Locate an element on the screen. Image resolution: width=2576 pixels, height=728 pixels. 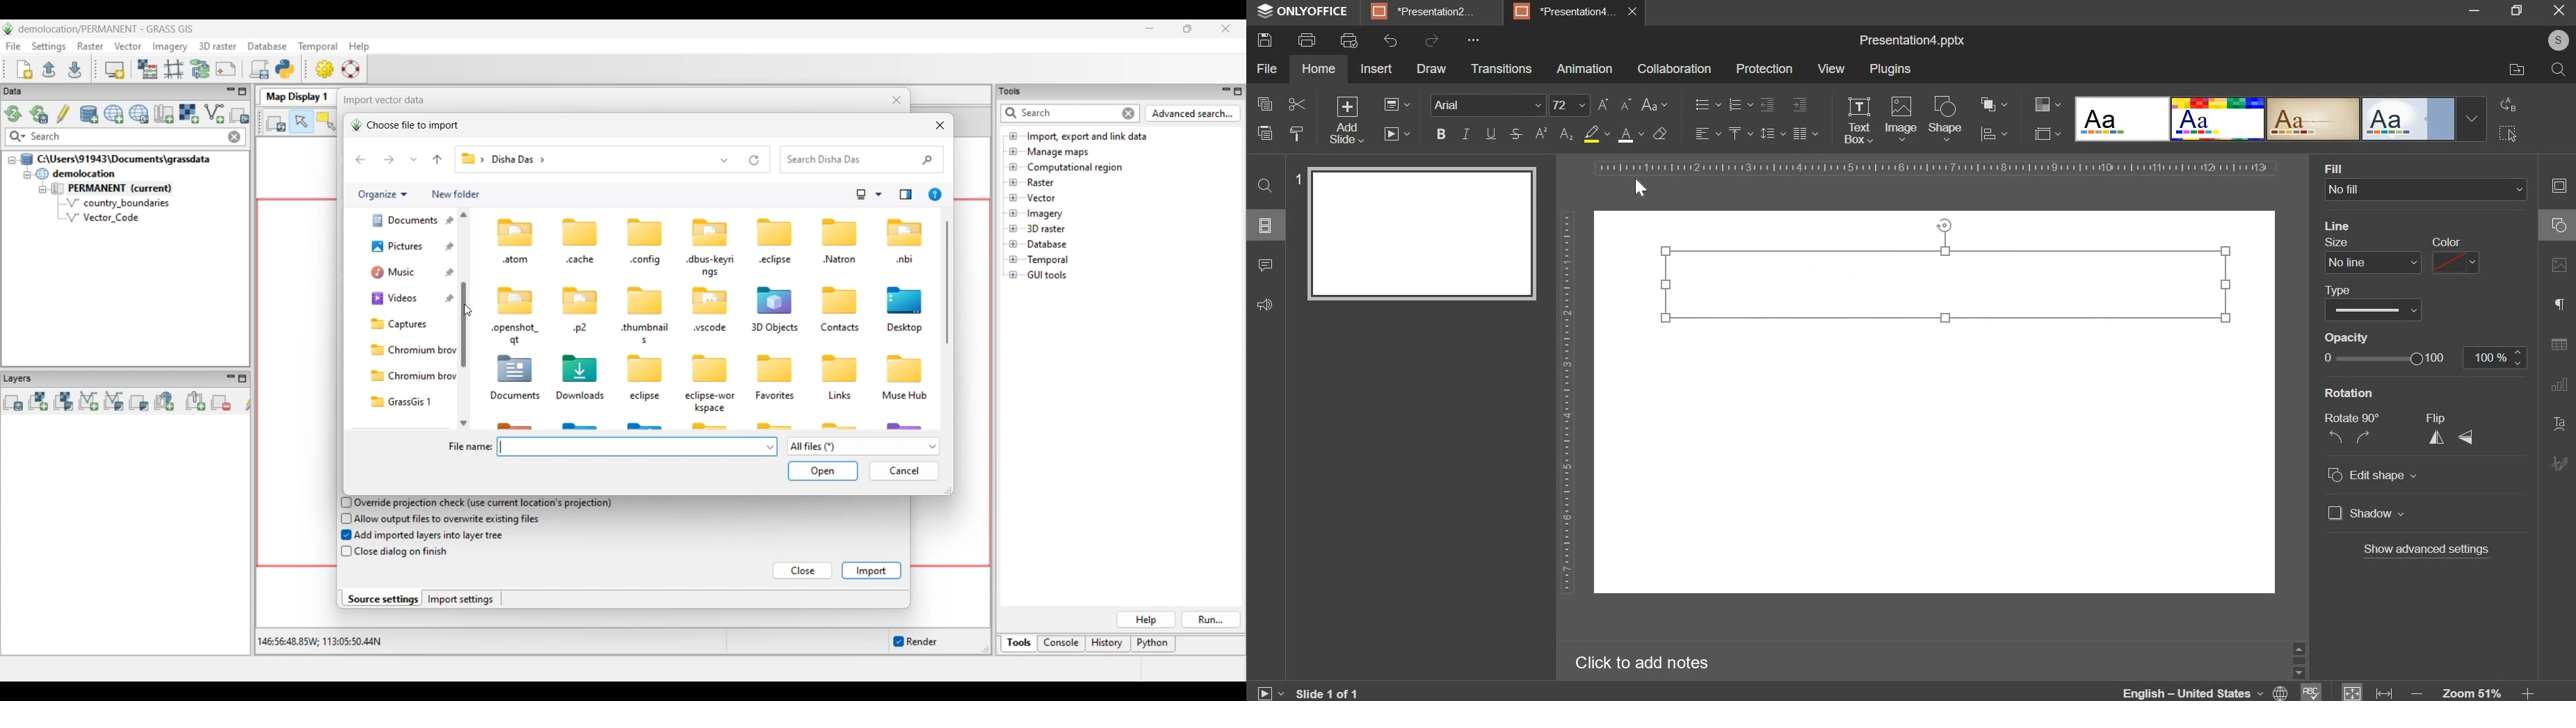
design is located at coordinates (2280, 119).